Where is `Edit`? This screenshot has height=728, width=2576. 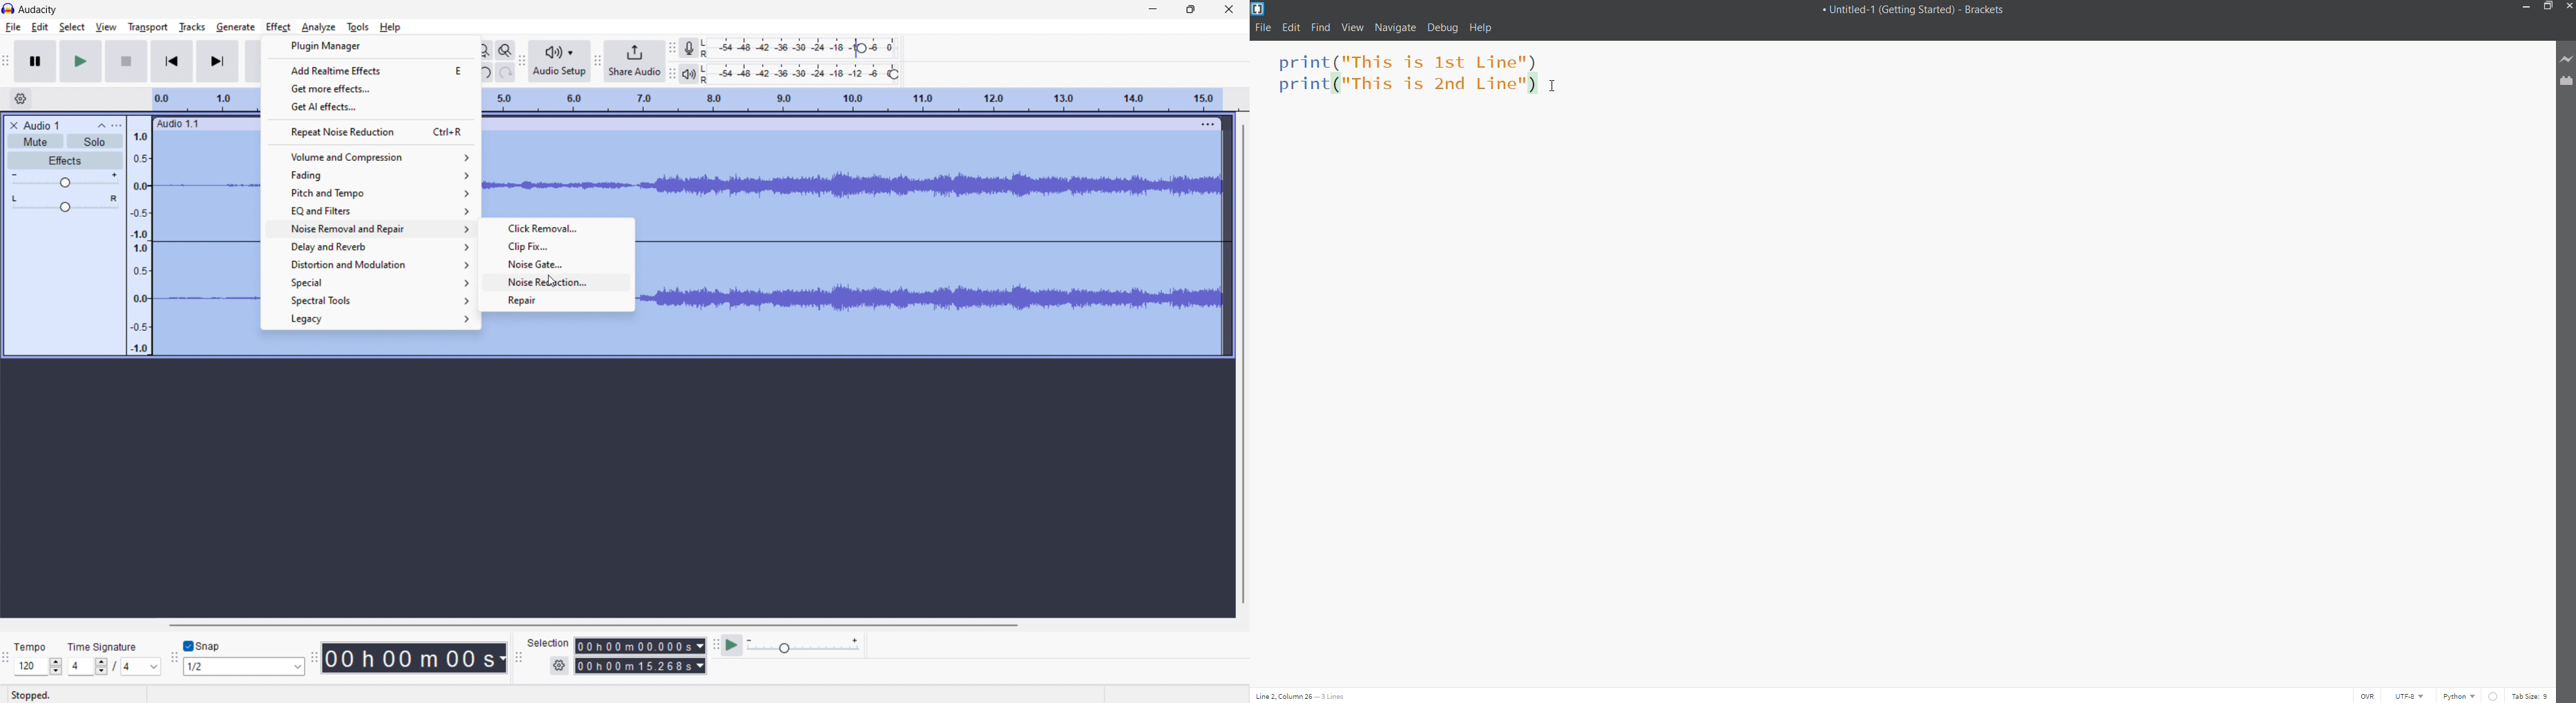
Edit is located at coordinates (1290, 28).